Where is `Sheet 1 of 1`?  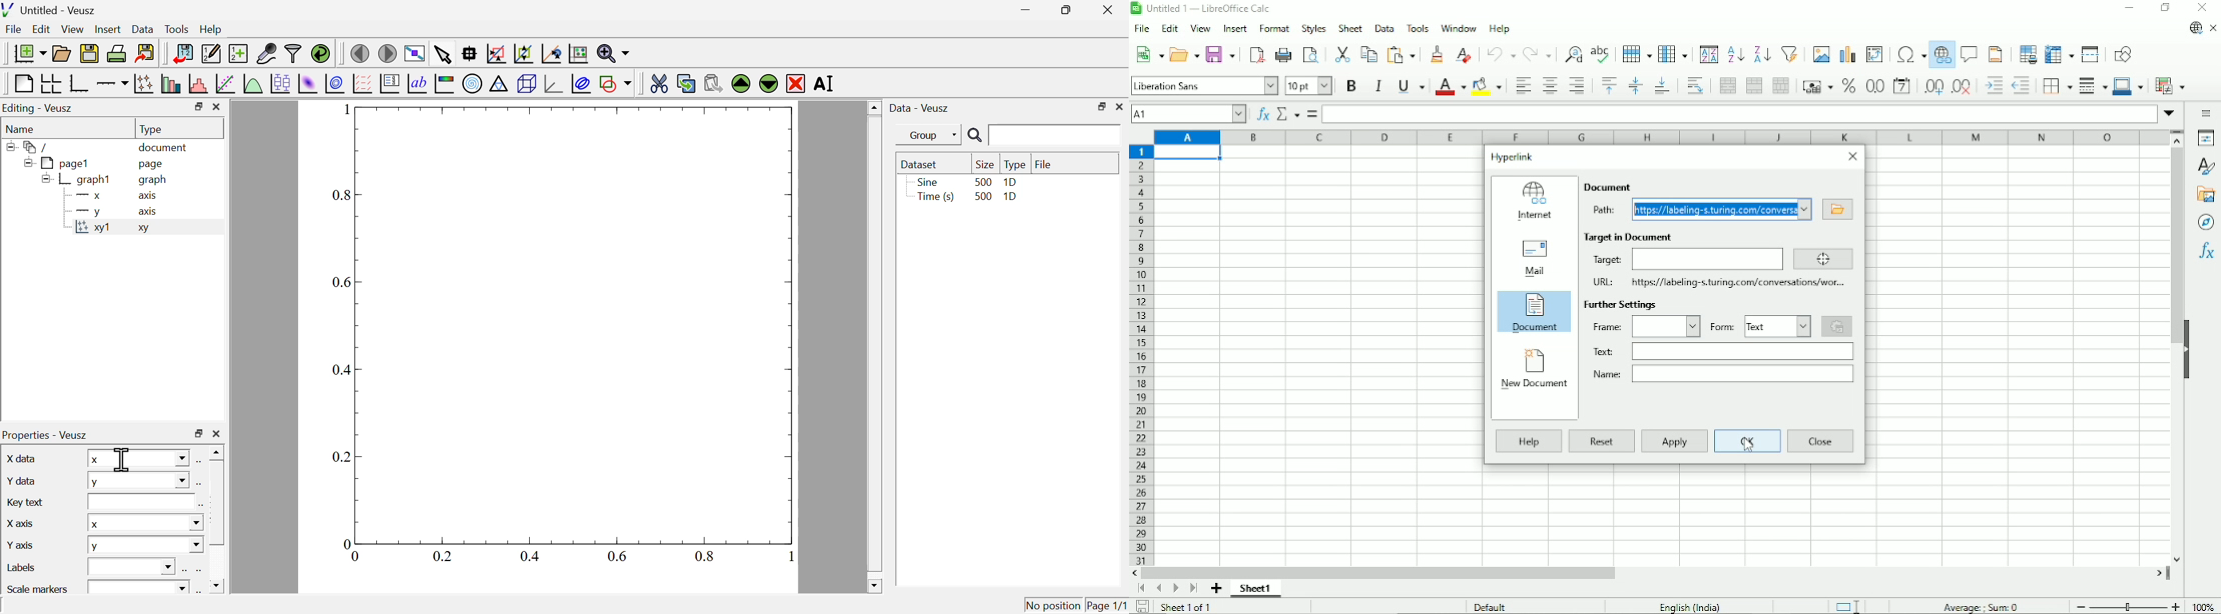
Sheet 1 of 1 is located at coordinates (1189, 608).